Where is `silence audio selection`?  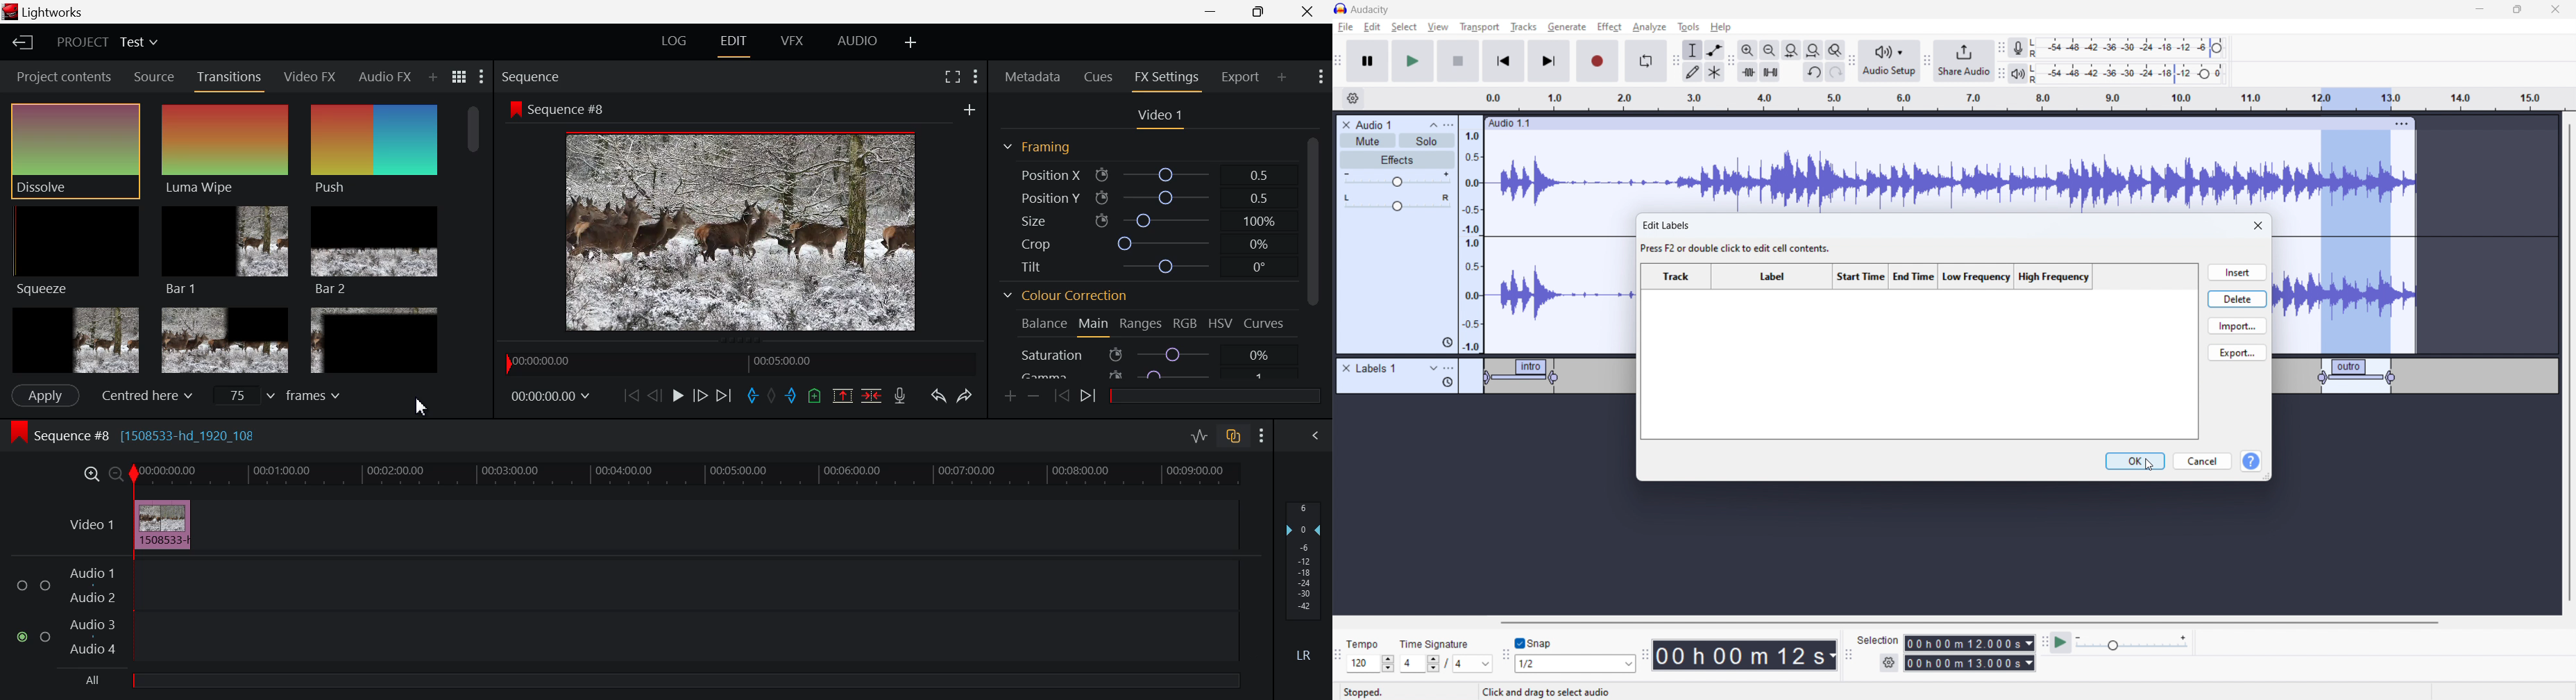 silence audio selection is located at coordinates (1770, 72).